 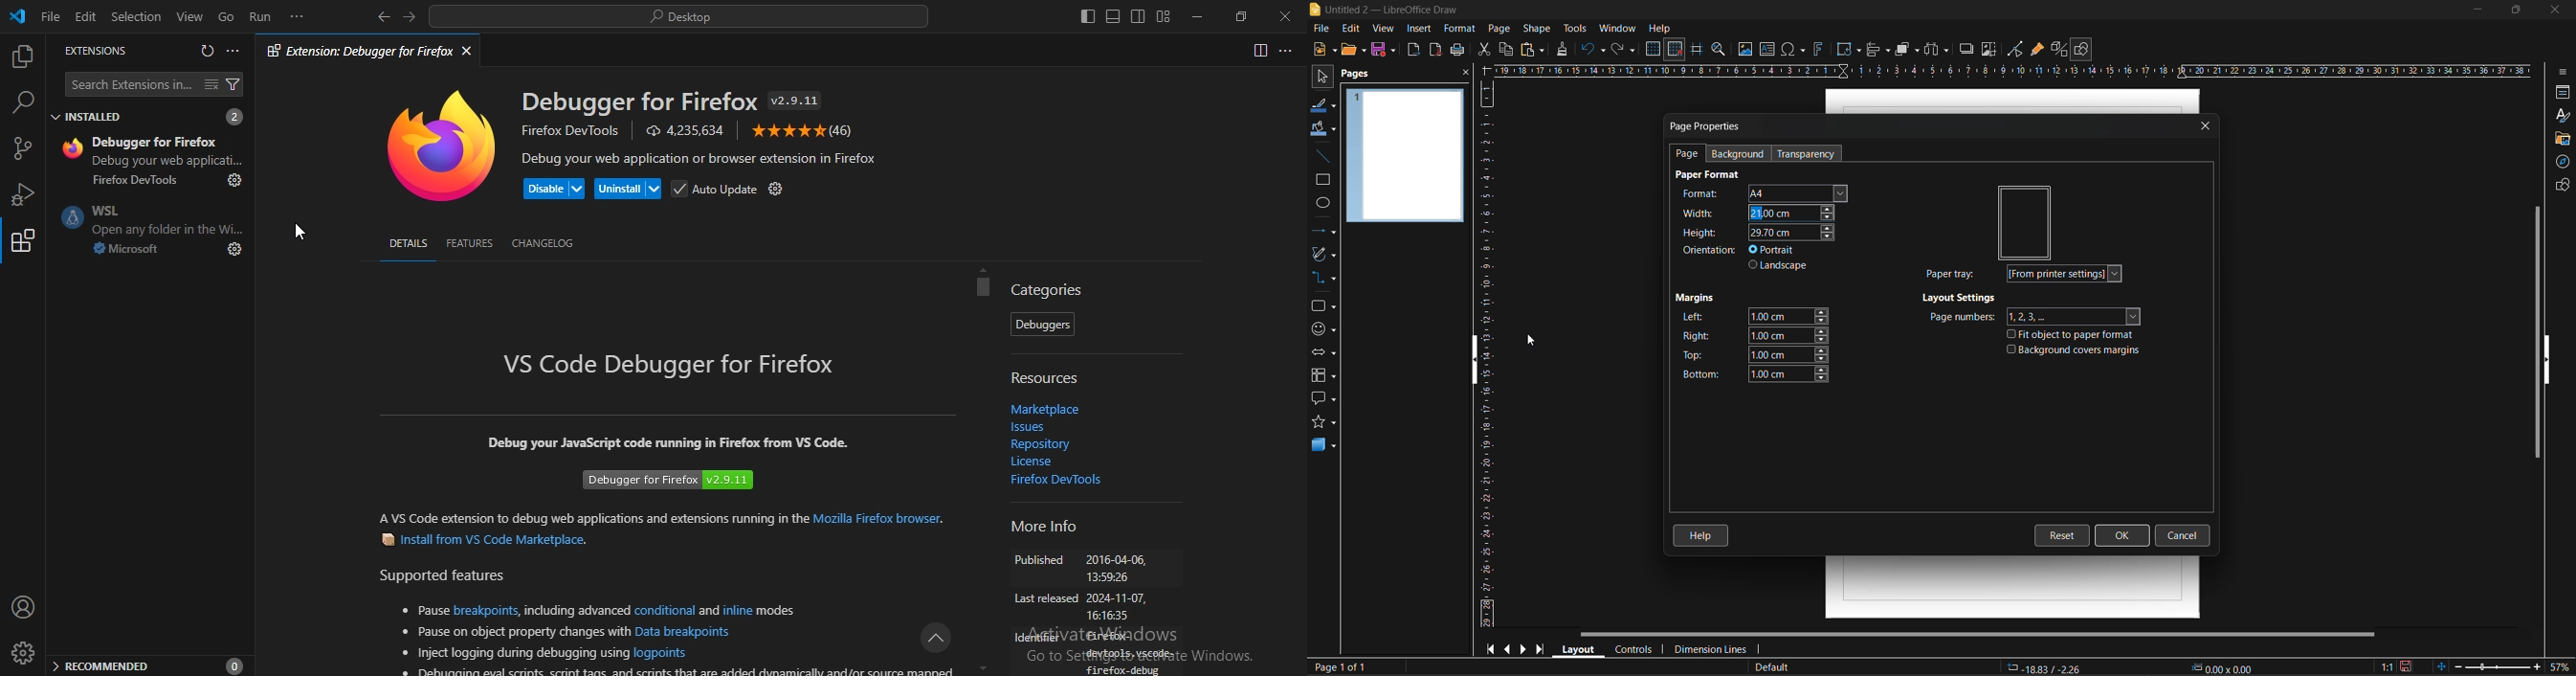 I want to click on fit object to paper format, so click(x=2075, y=337).